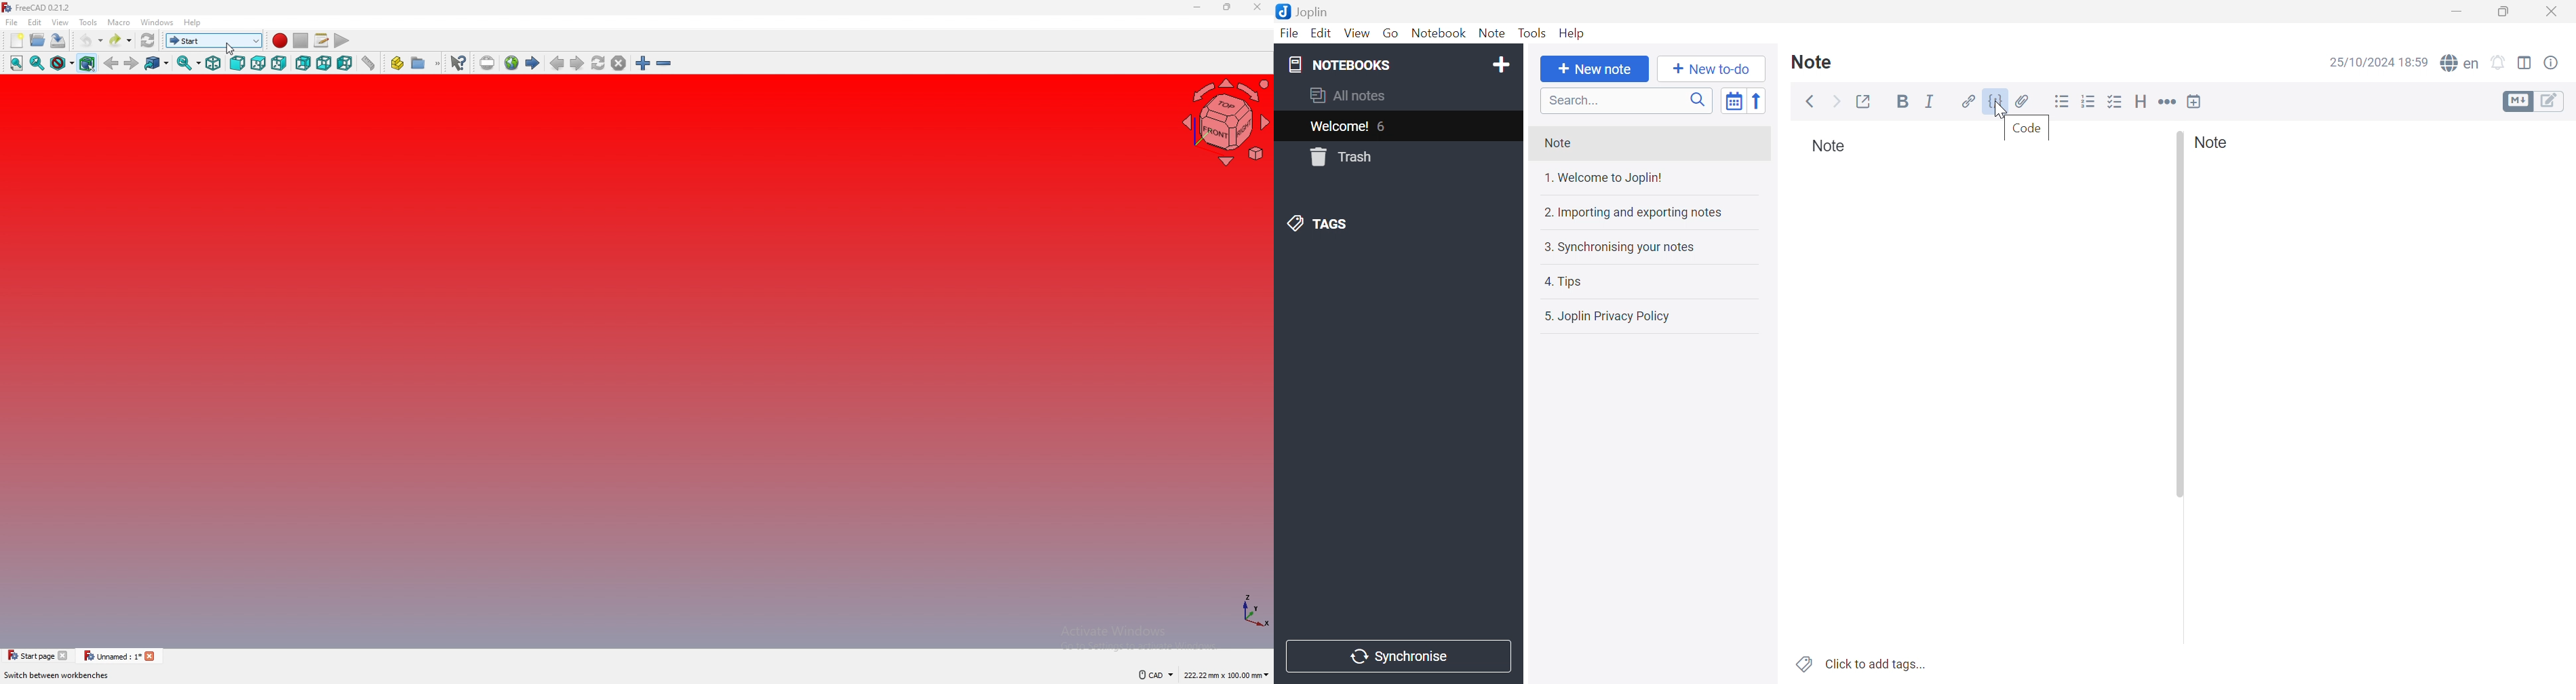 The width and height of the screenshot is (2576, 700). Describe the element at coordinates (1810, 62) in the screenshot. I see `Note` at that location.